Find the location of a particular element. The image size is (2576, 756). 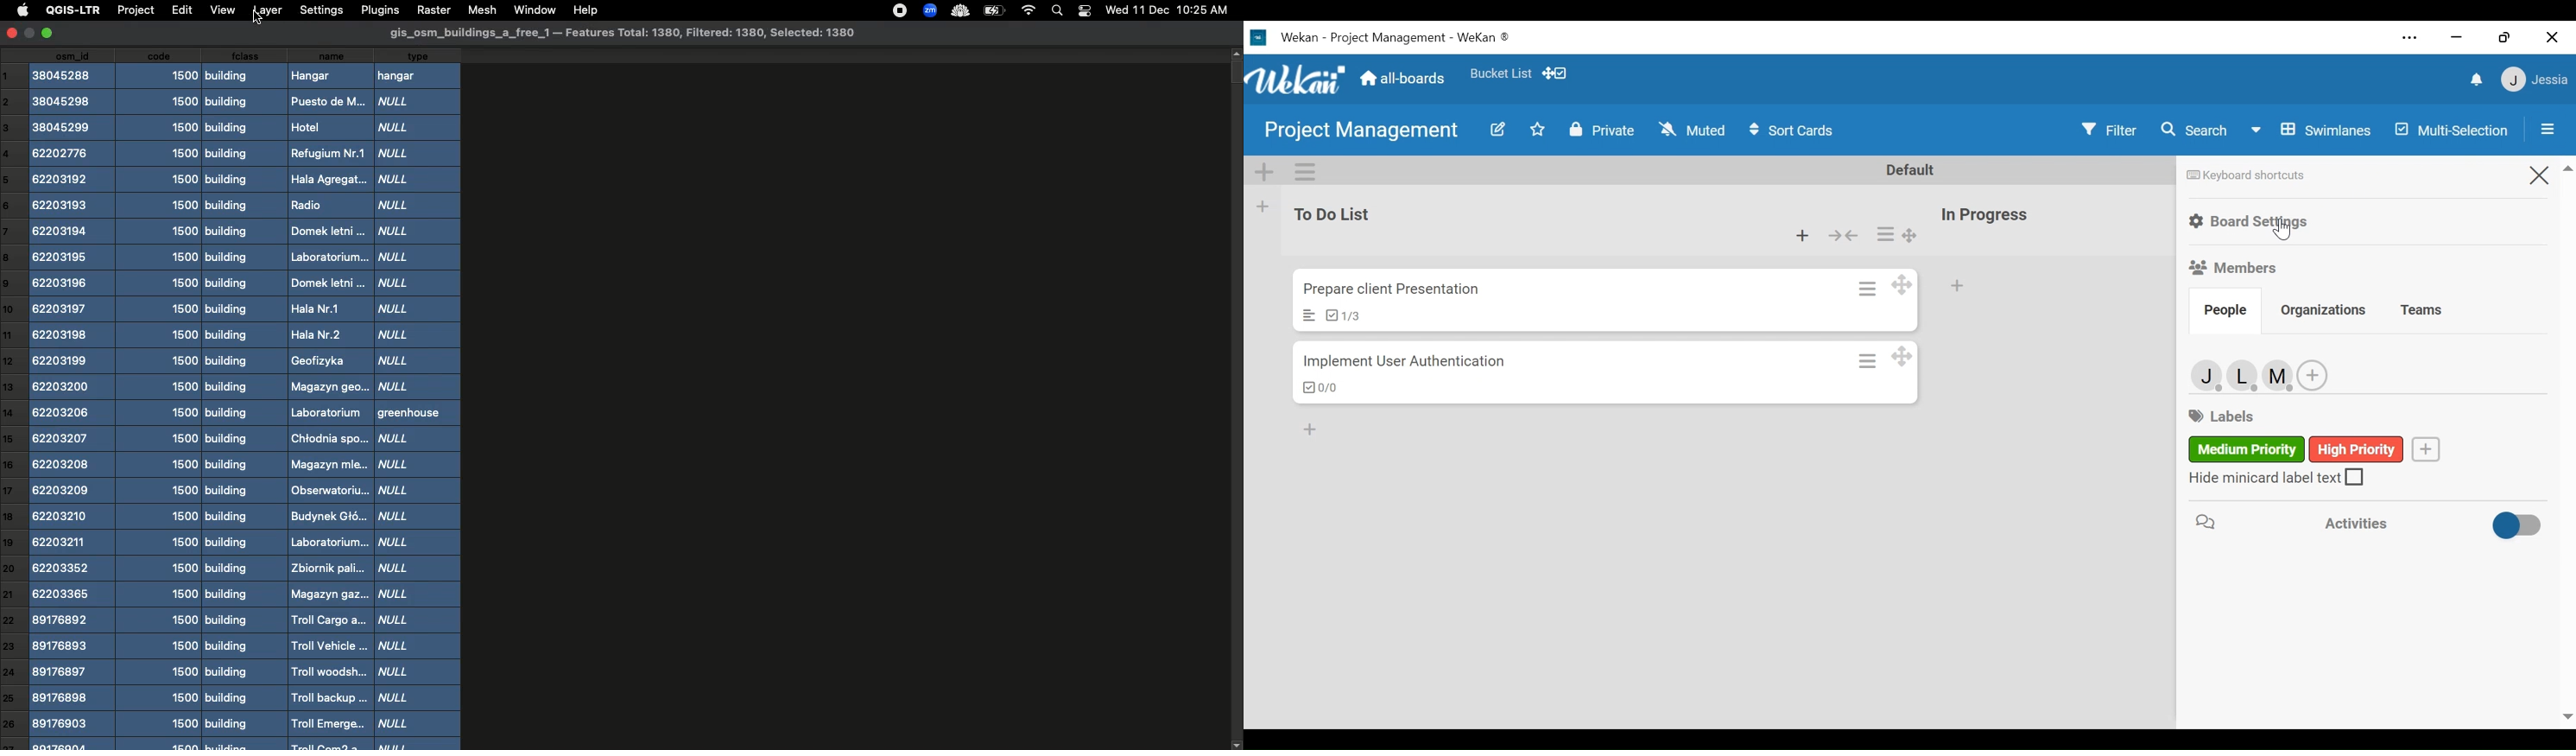

Sort Cards is located at coordinates (1797, 132).